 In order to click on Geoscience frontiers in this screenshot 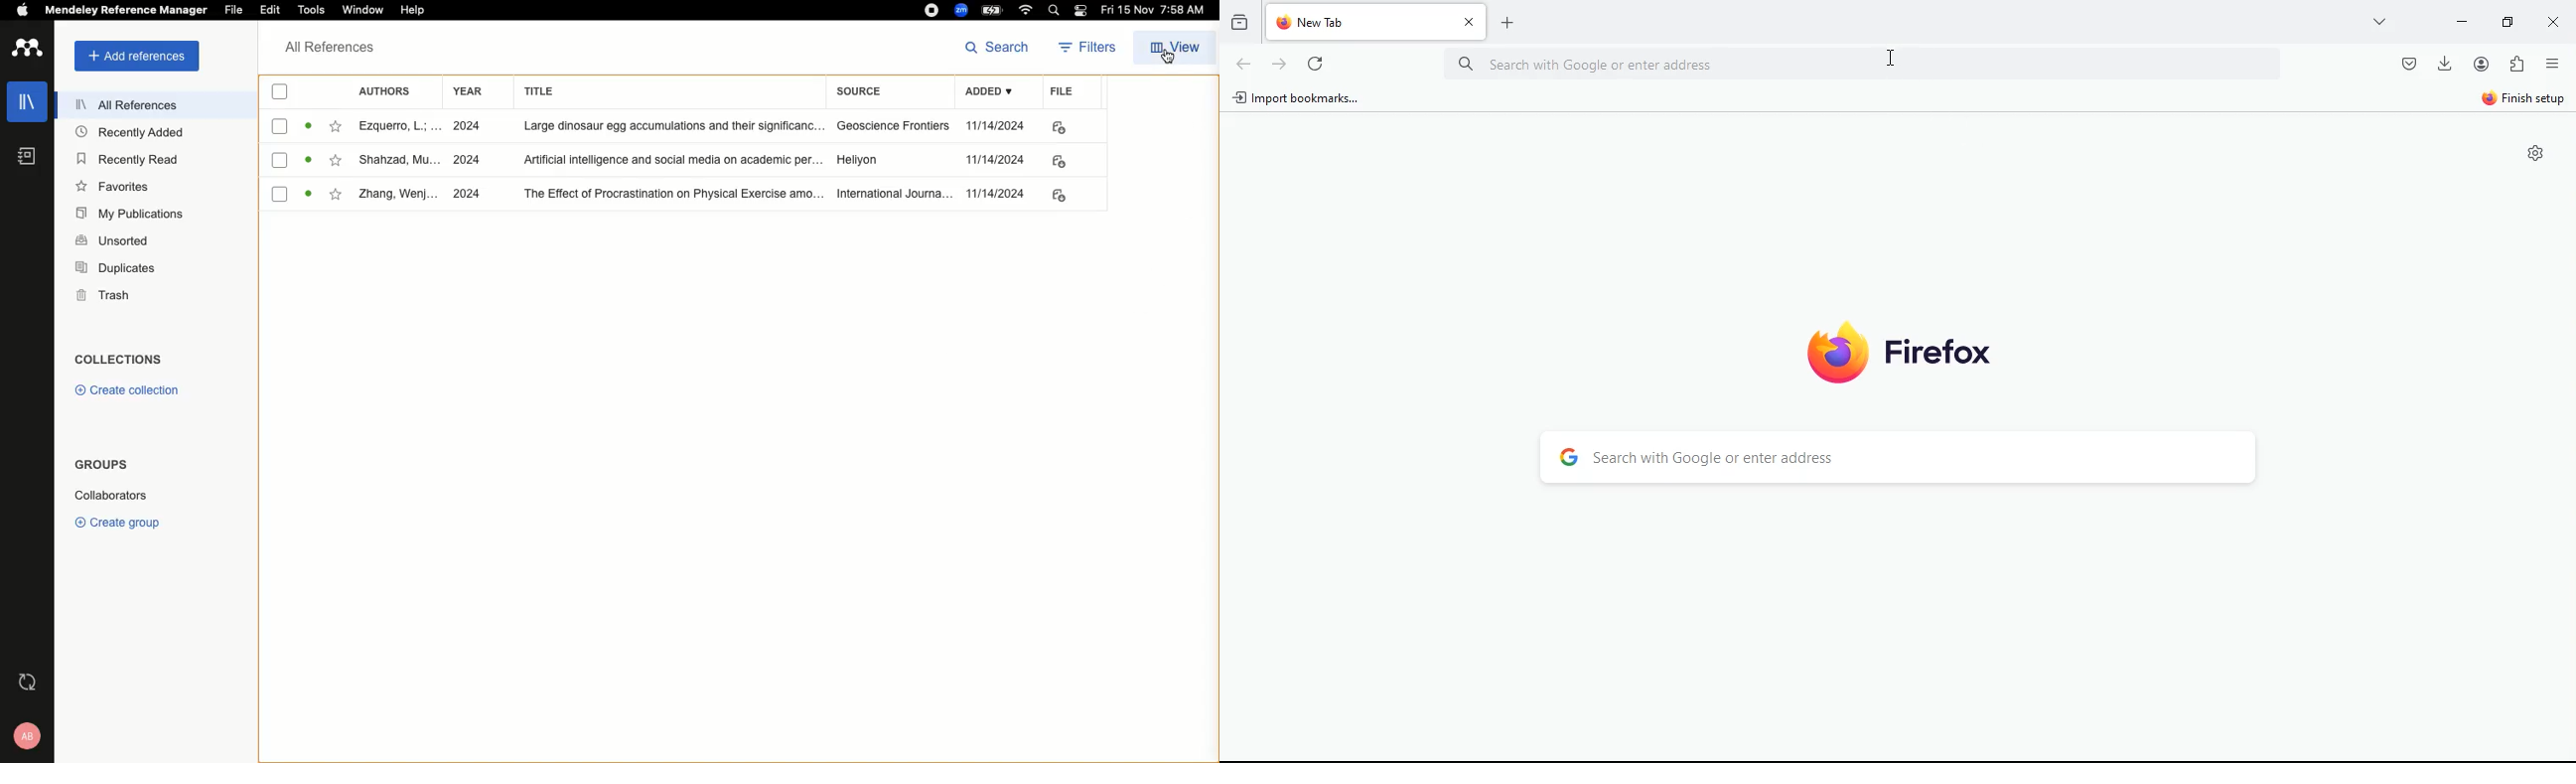, I will do `click(888, 125)`.